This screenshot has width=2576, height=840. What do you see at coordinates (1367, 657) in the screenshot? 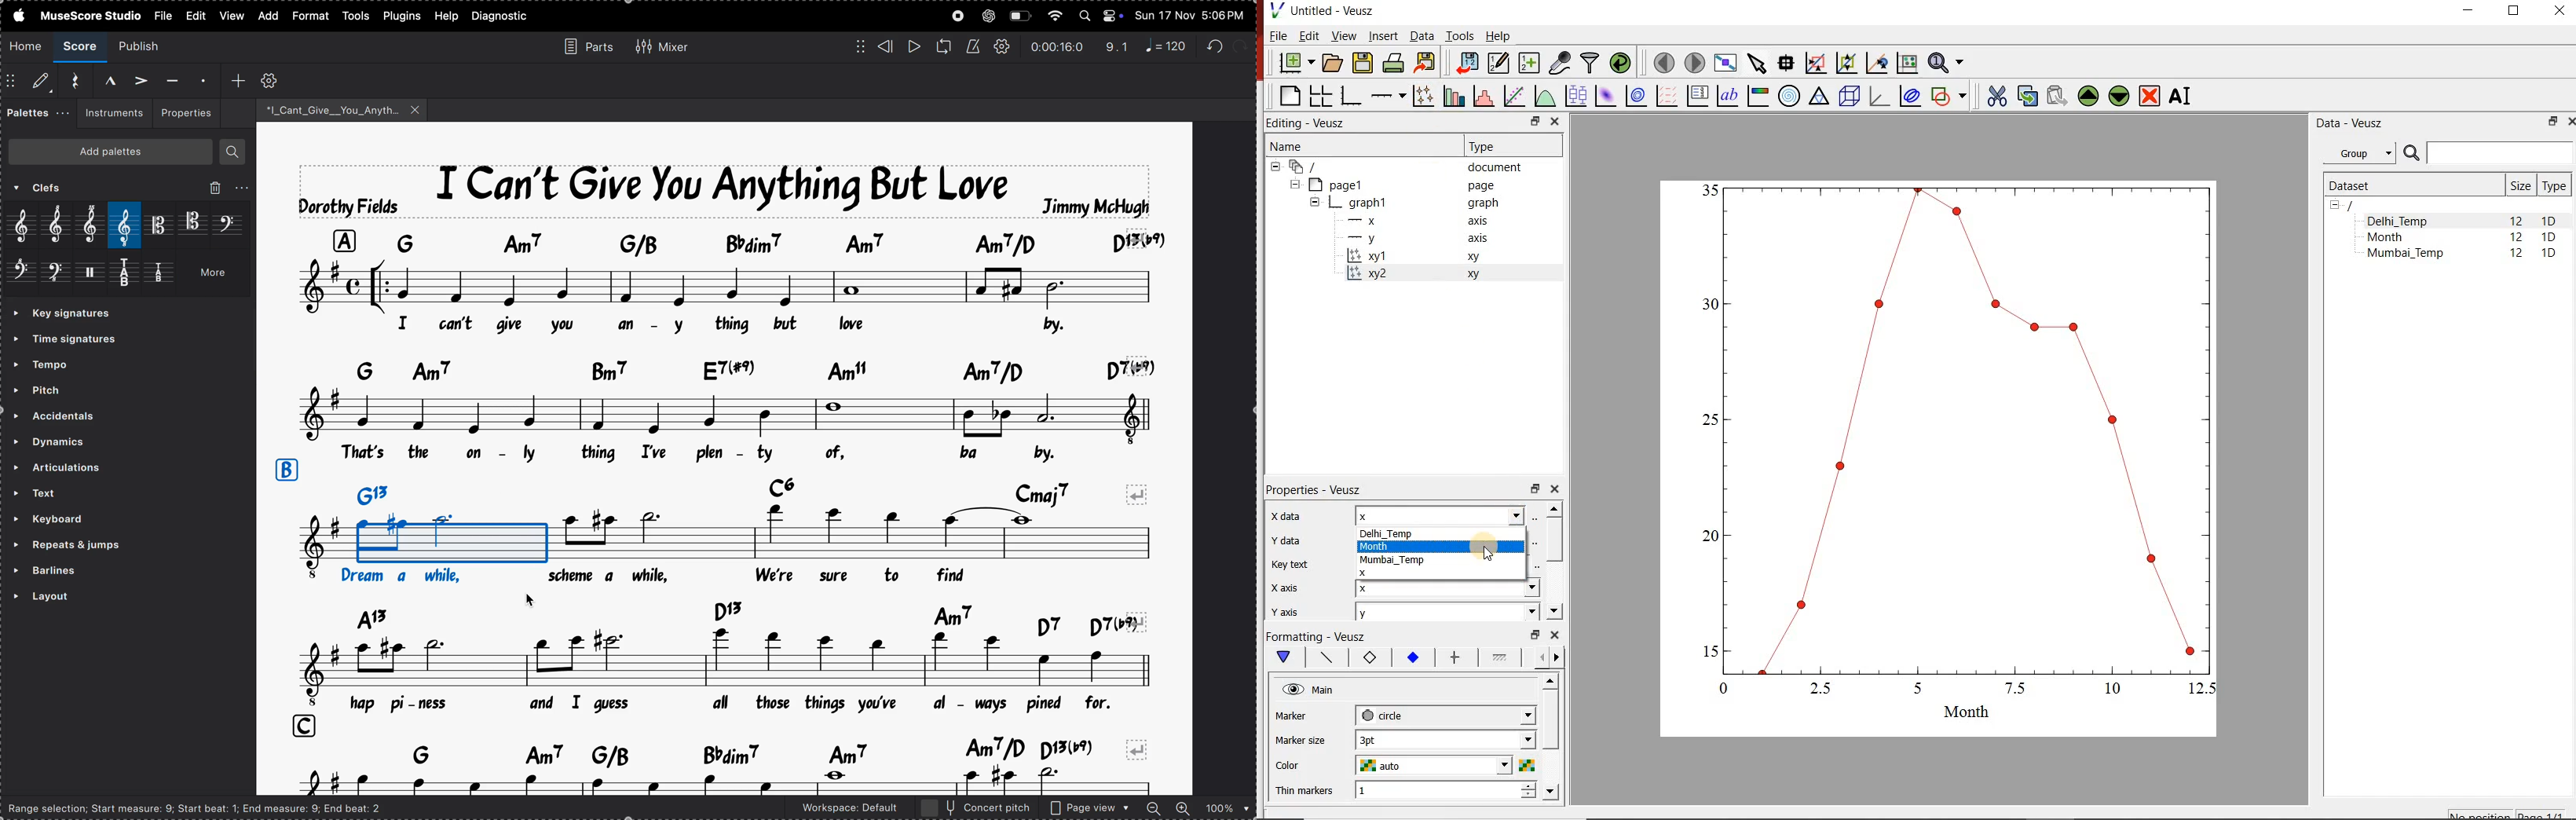
I see `Axis label` at bounding box center [1367, 657].